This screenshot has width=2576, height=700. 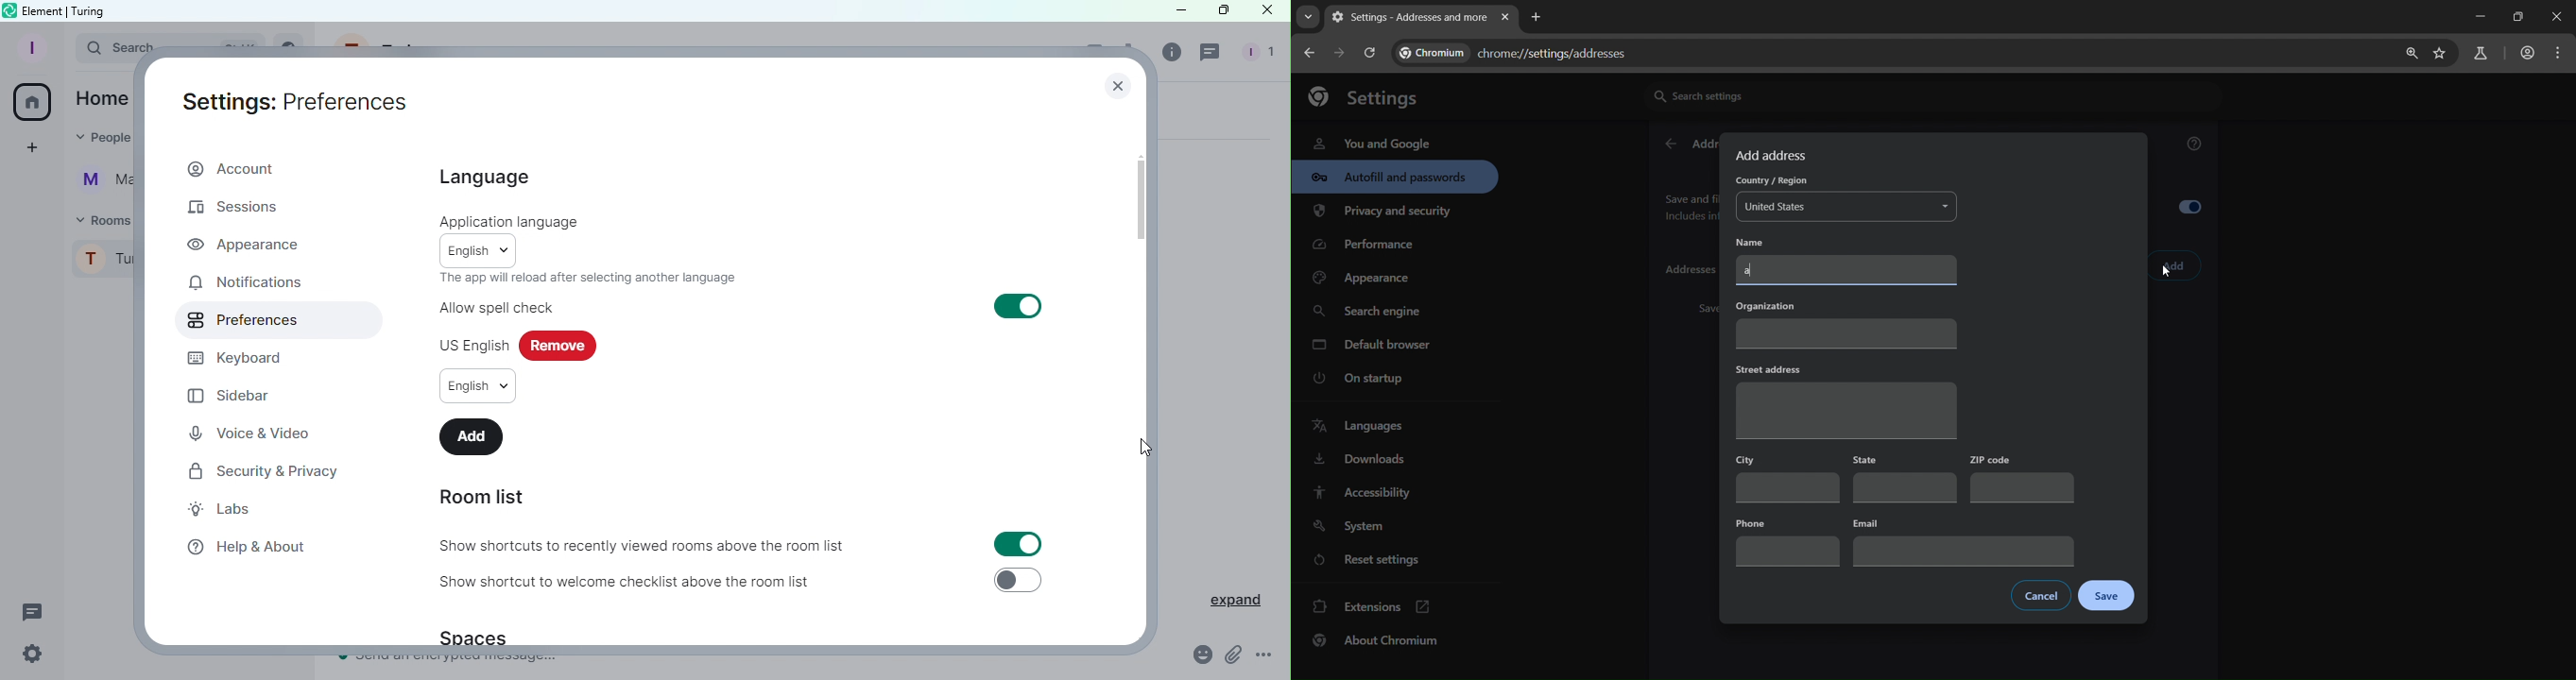 I want to click on Minimize, so click(x=1176, y=11).